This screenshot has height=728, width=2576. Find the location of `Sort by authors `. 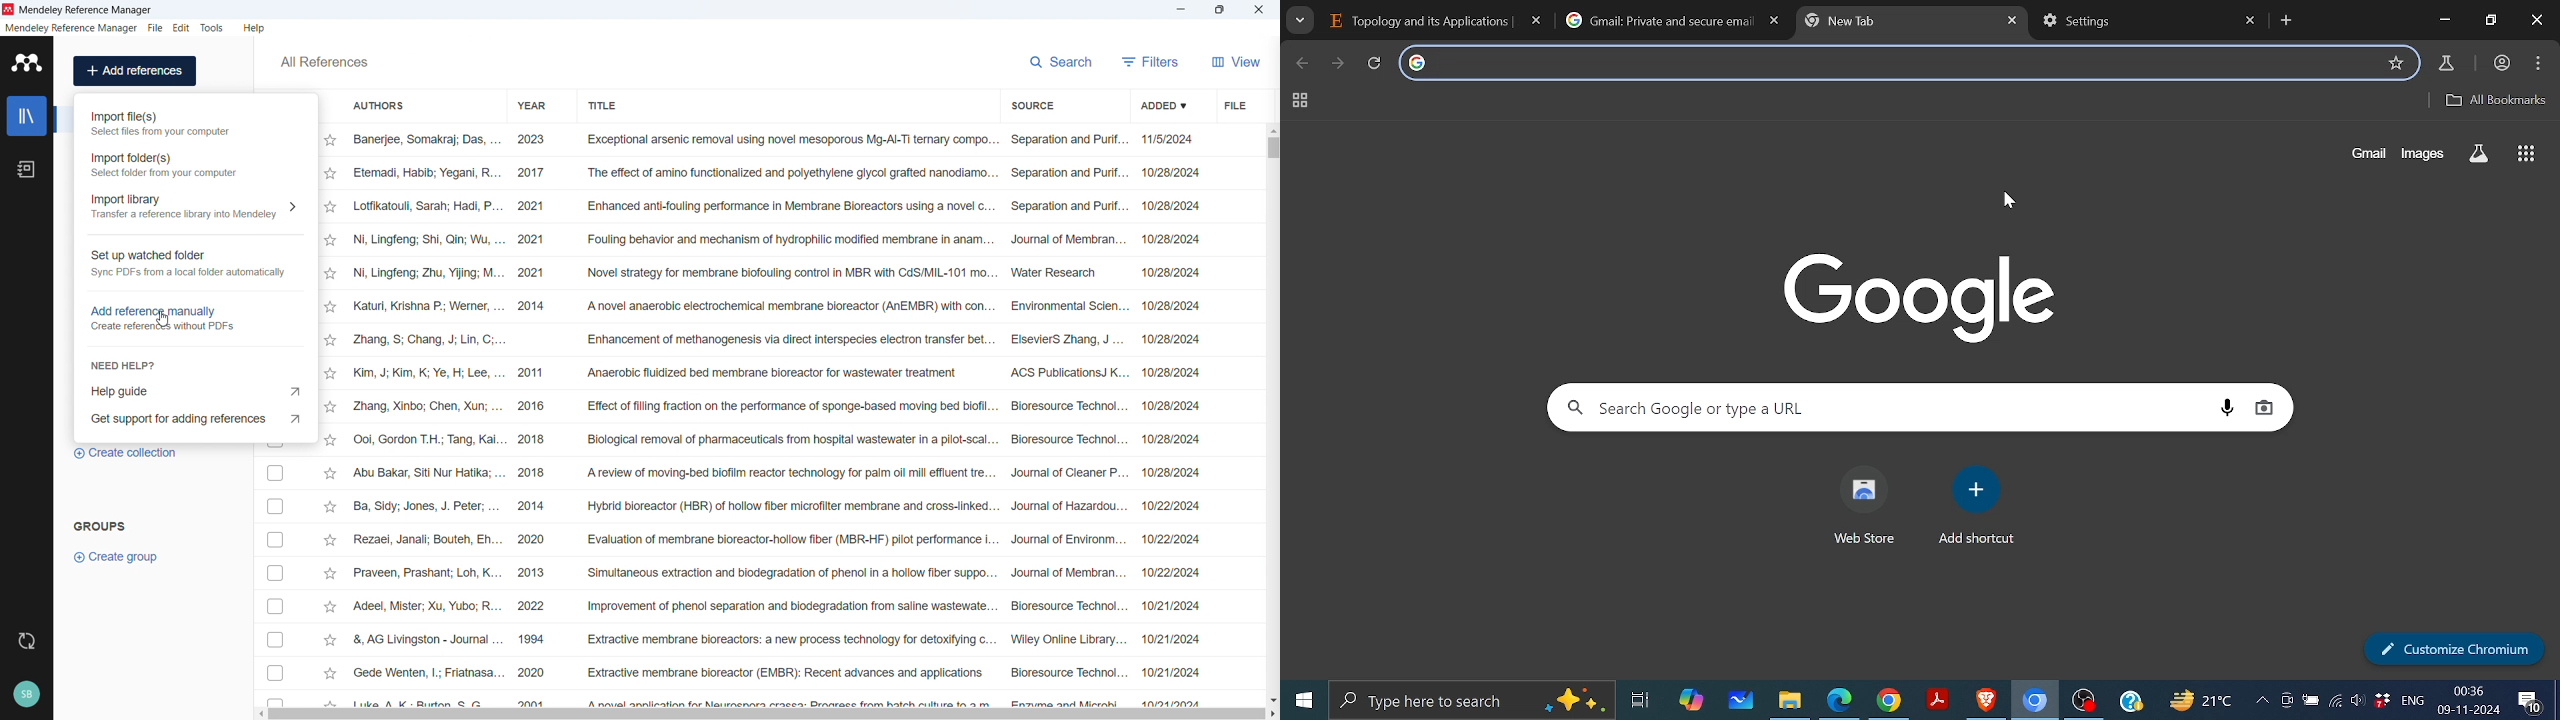

Sort by authors  is located at coordinates (379, 105).